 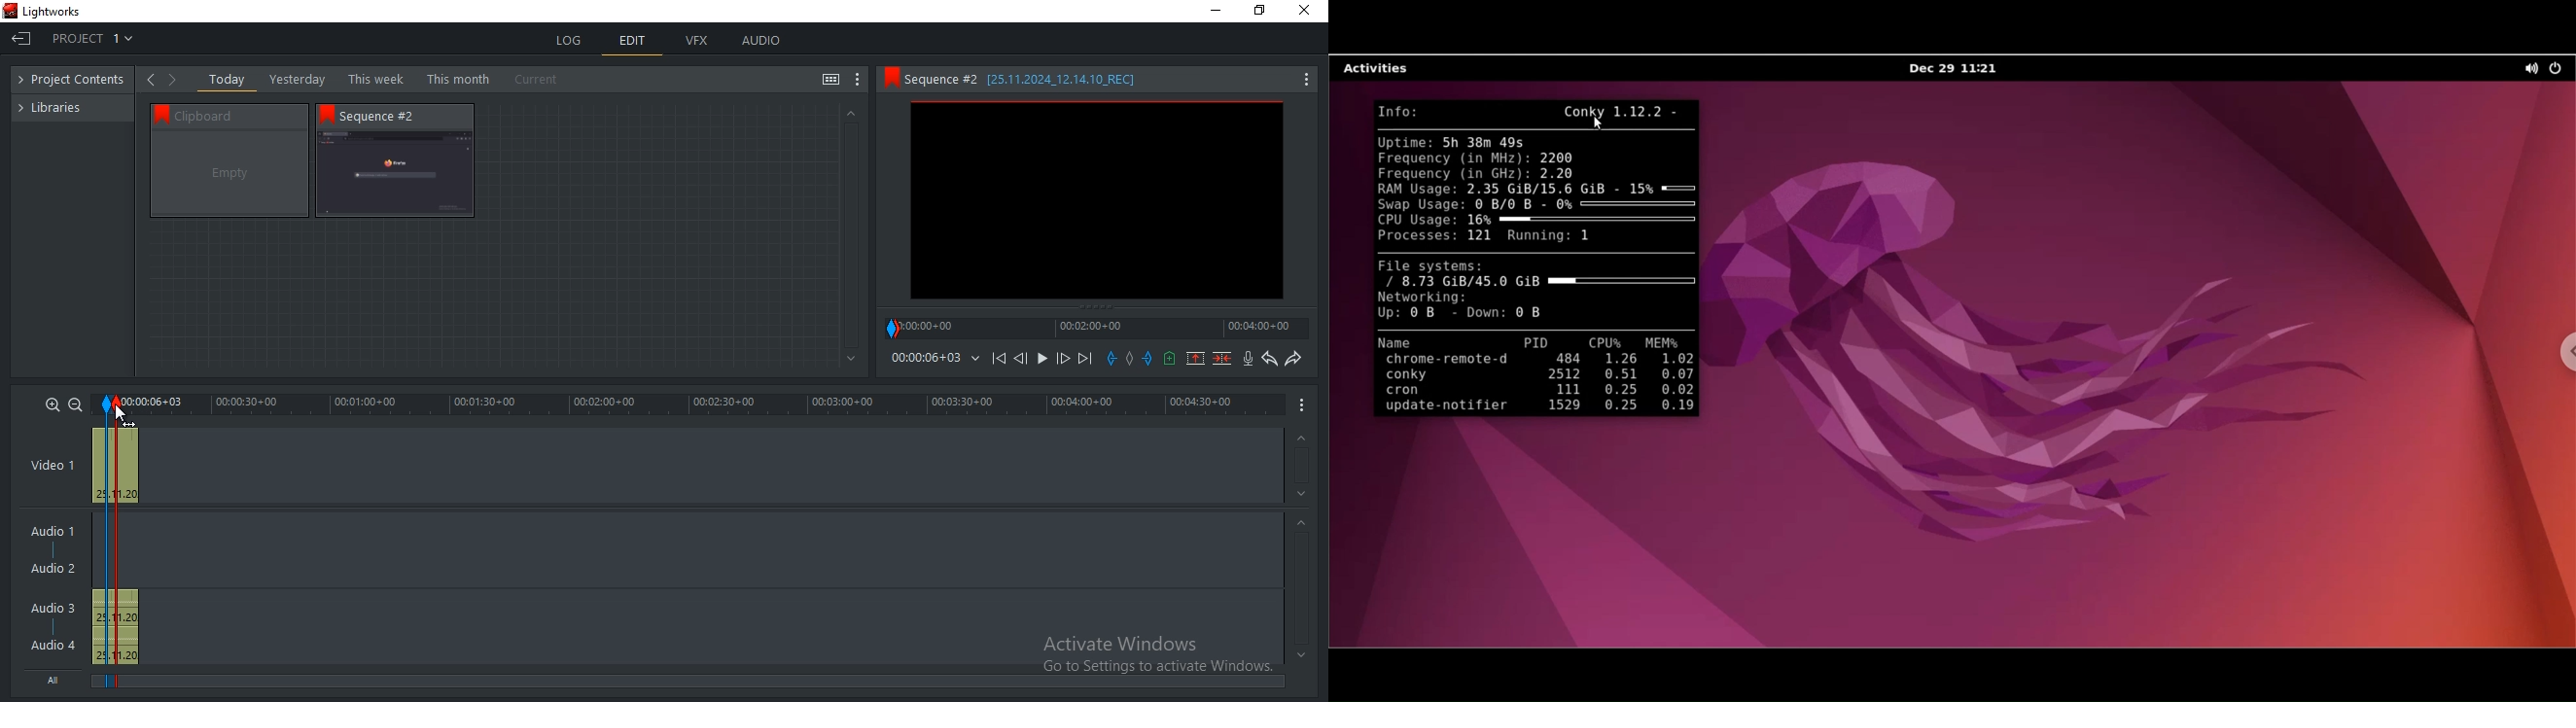 I want to click on edit, so click(x=633, y=43).